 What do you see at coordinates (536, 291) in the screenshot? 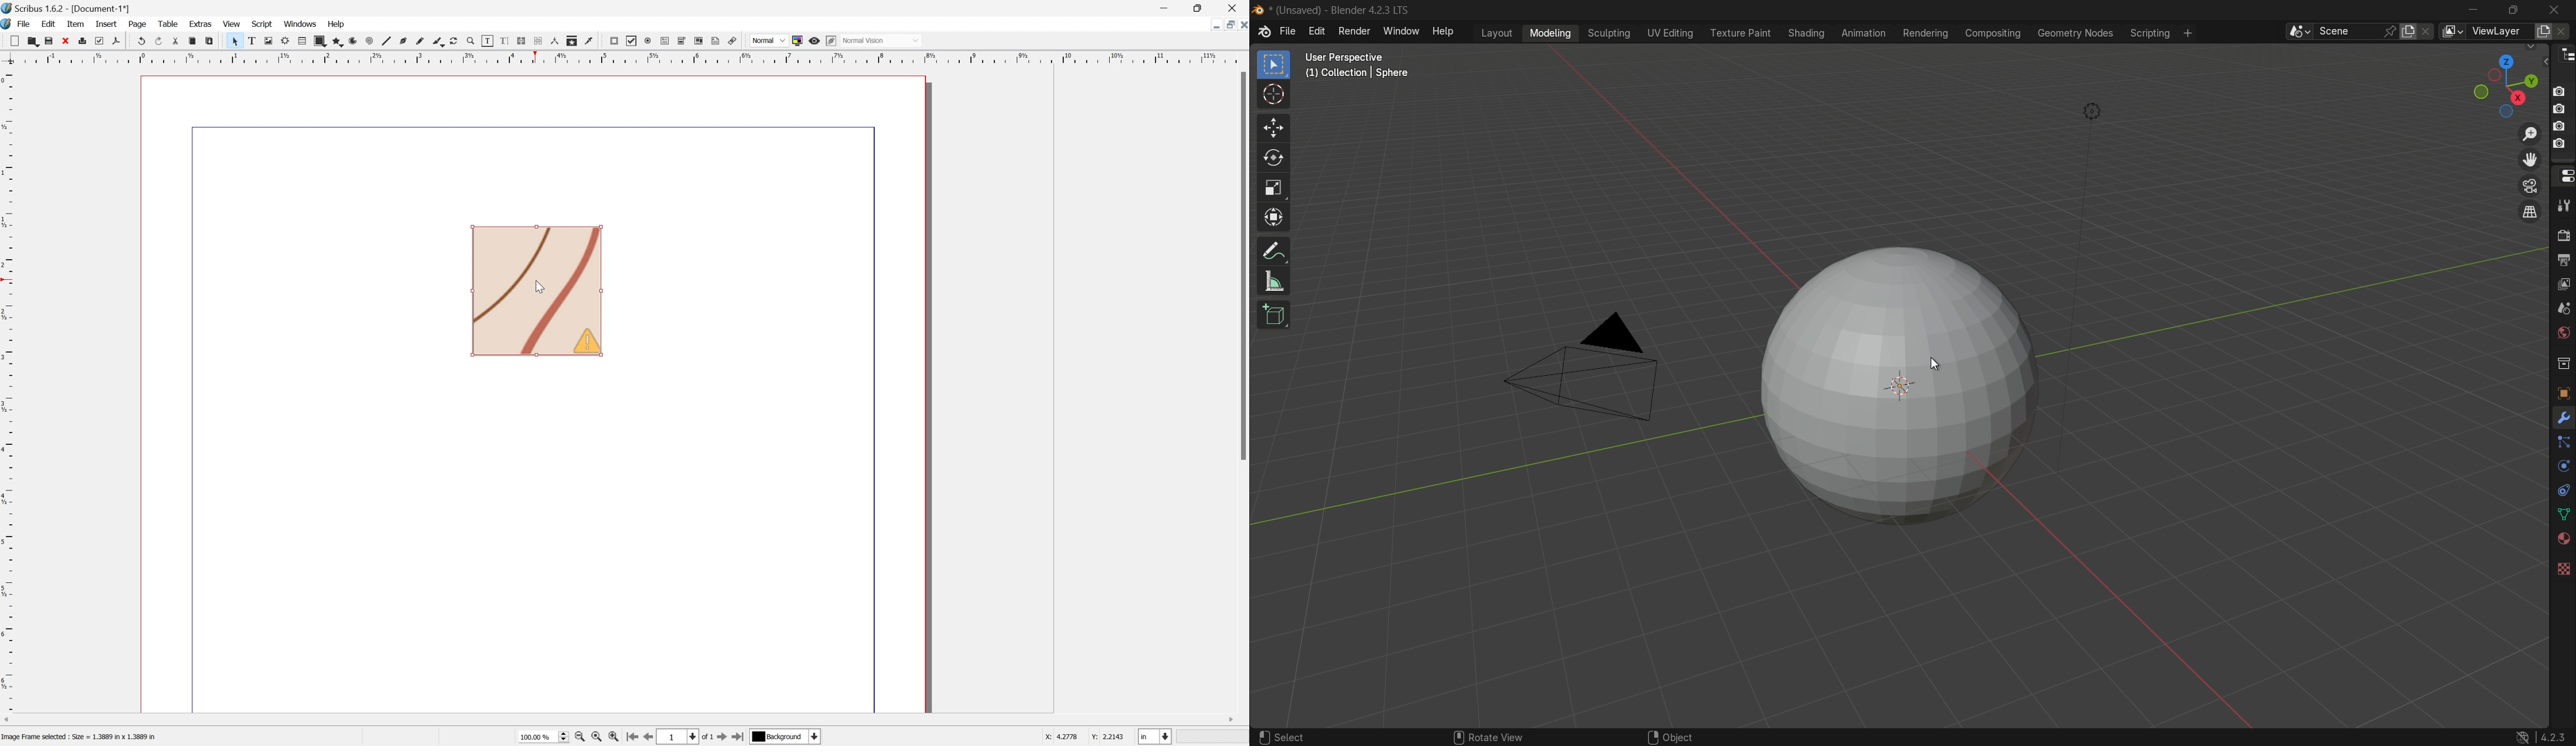
I see `image` at bounding box center [536, 291].